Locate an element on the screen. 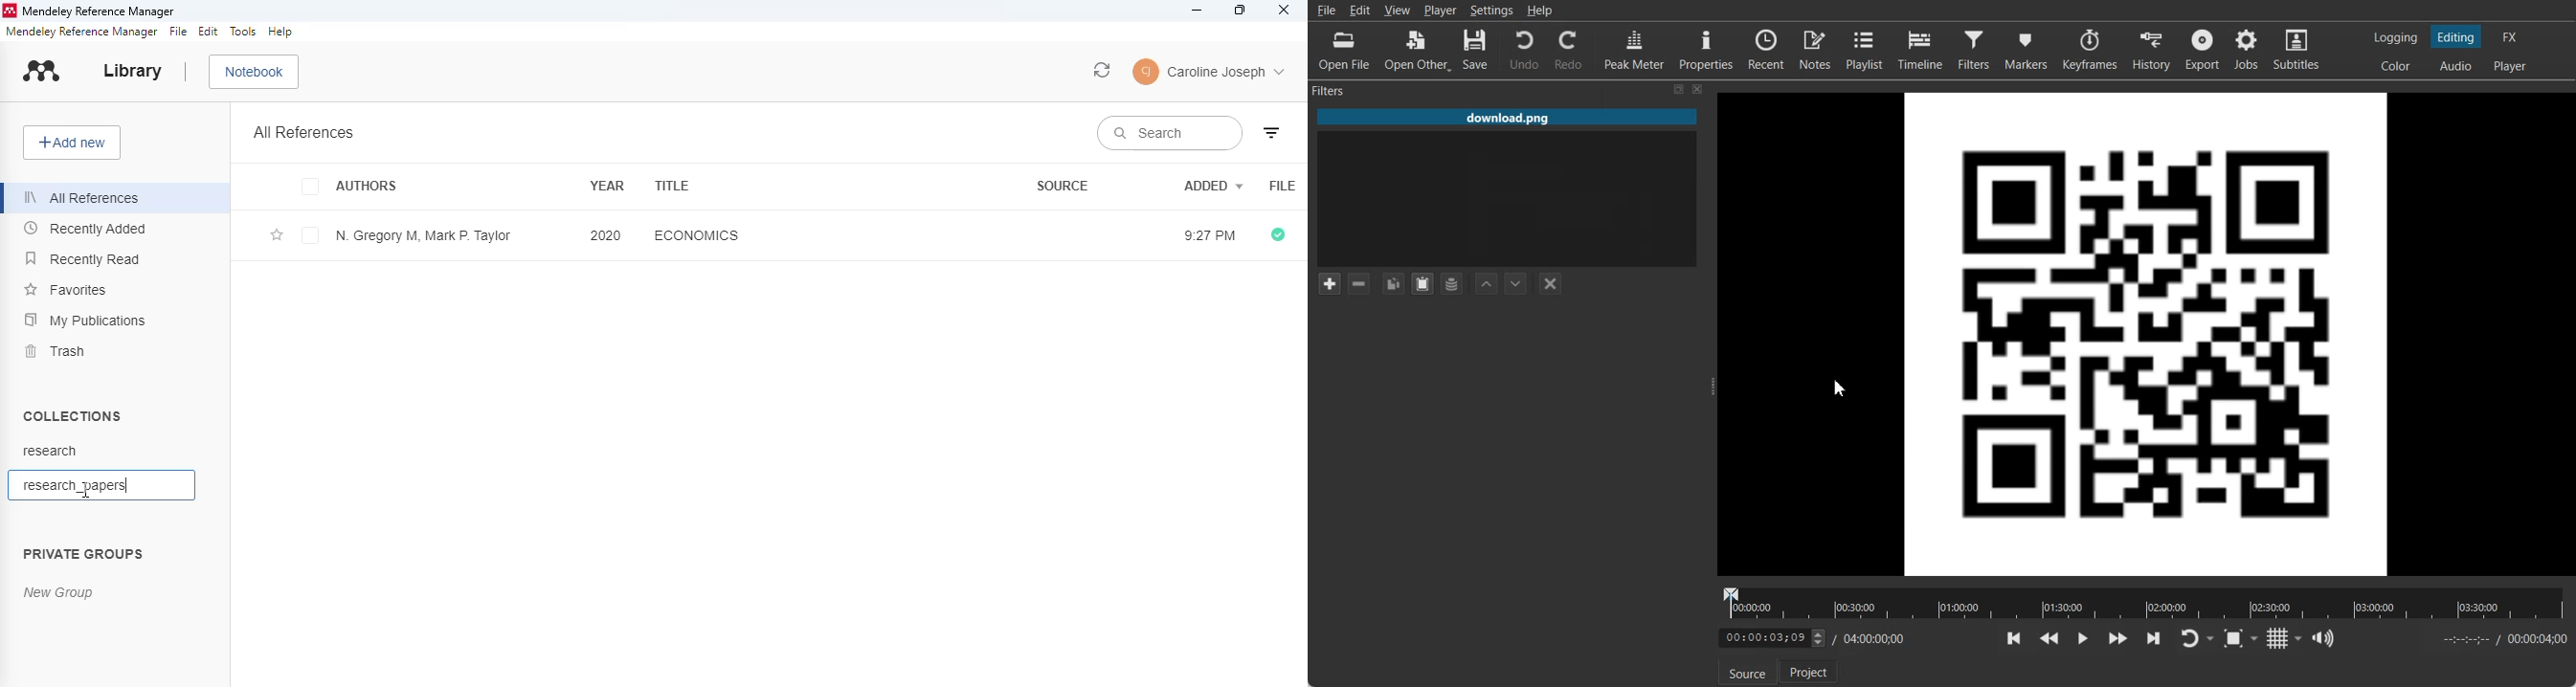  tools is located at coordinates (243, 32).